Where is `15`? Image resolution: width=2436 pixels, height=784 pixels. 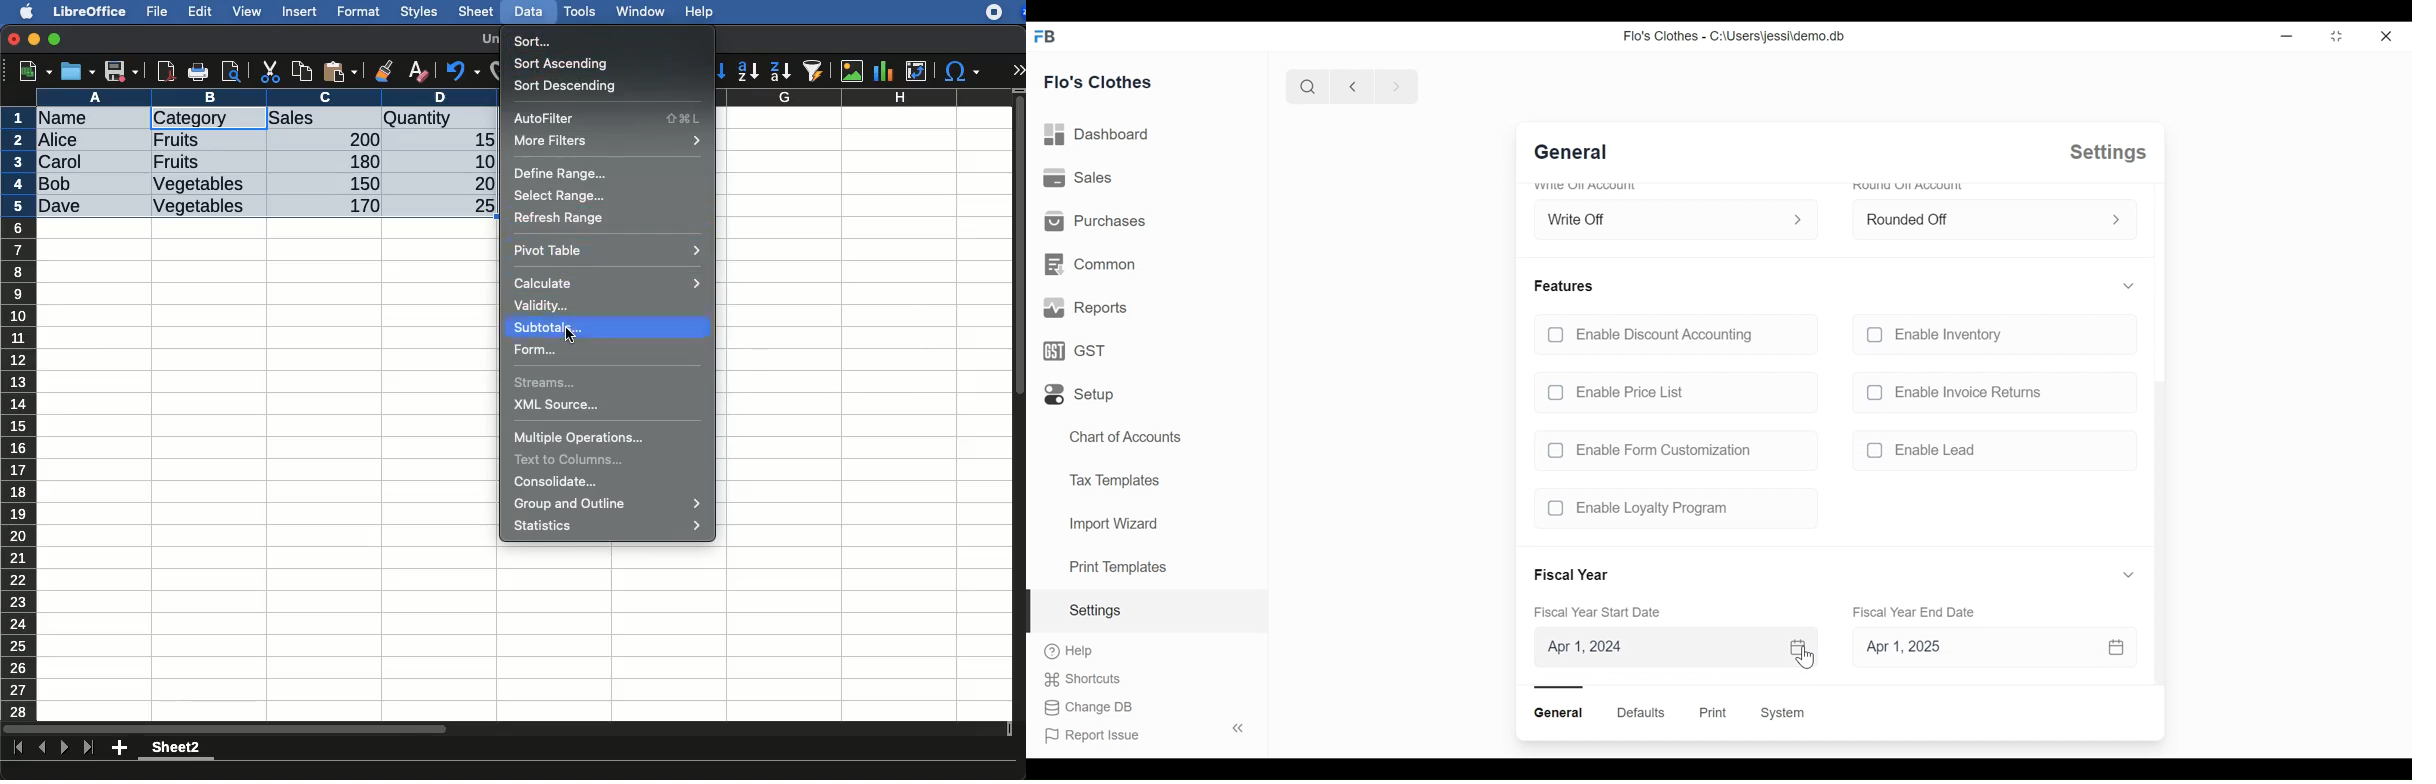
15 is located at coordinates (479, 140).